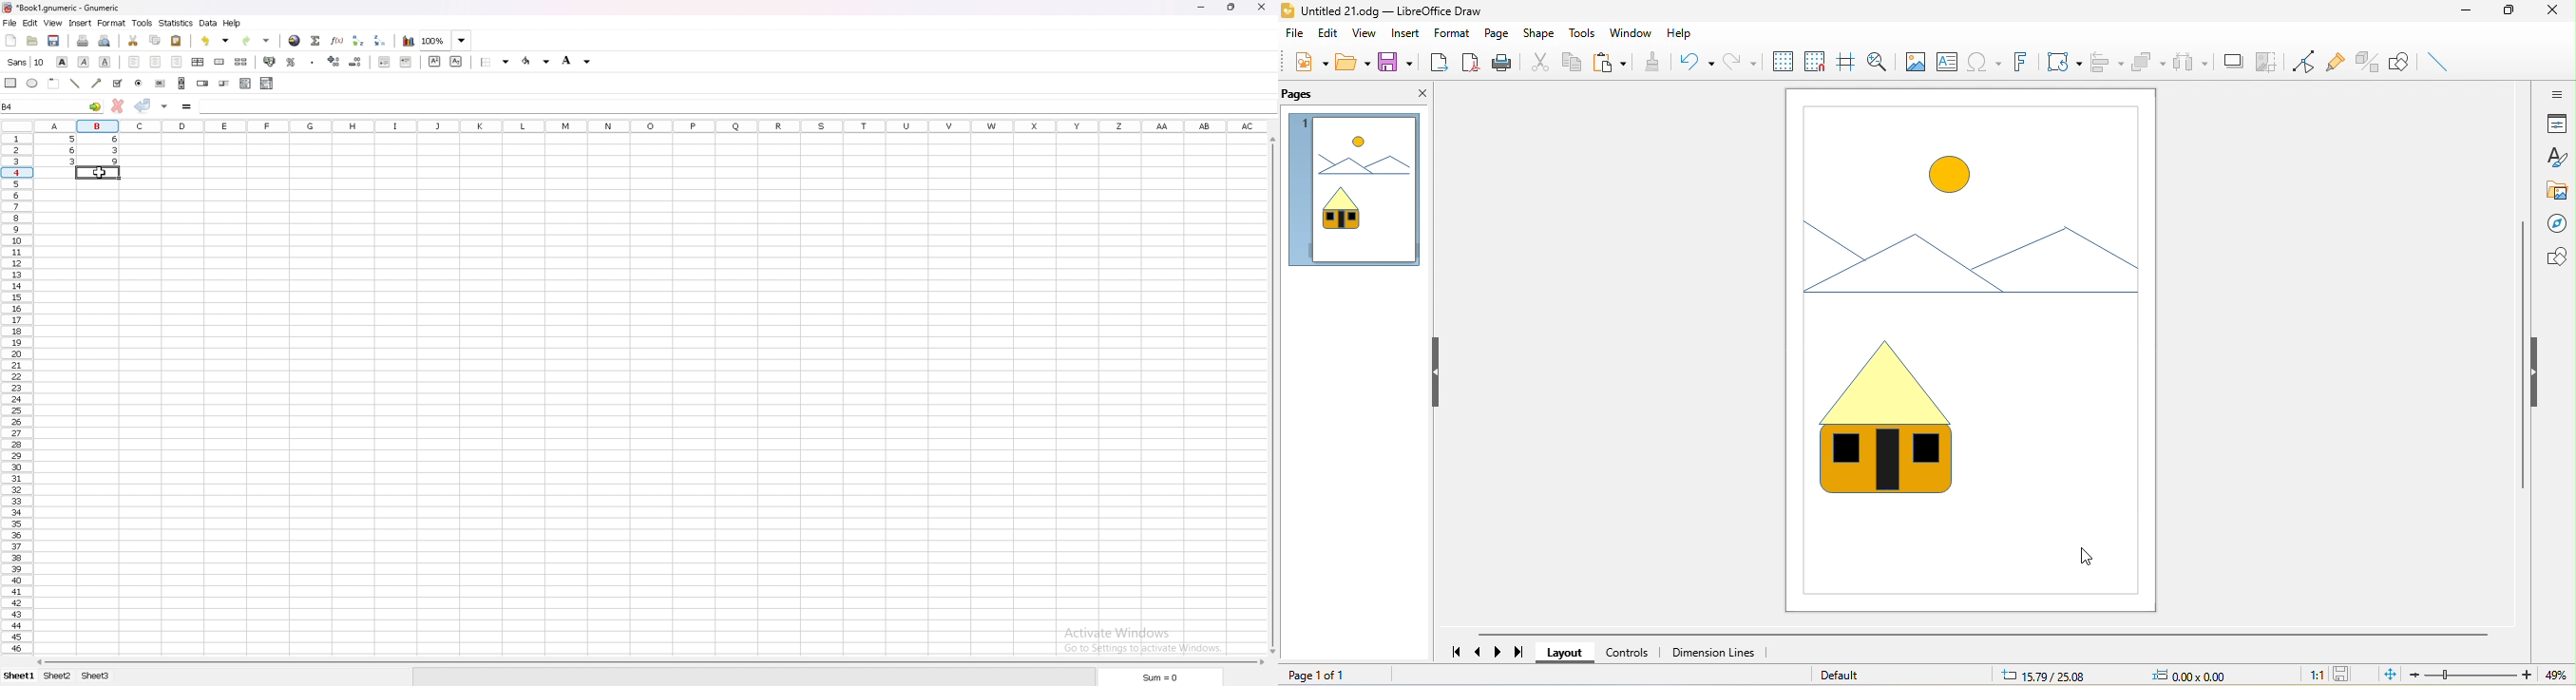 This screenshot has width=2576, height=700. What do you see at coordinates (1519, 653) in the screenshot?
I see `last` at bounding box center [1519, 653].